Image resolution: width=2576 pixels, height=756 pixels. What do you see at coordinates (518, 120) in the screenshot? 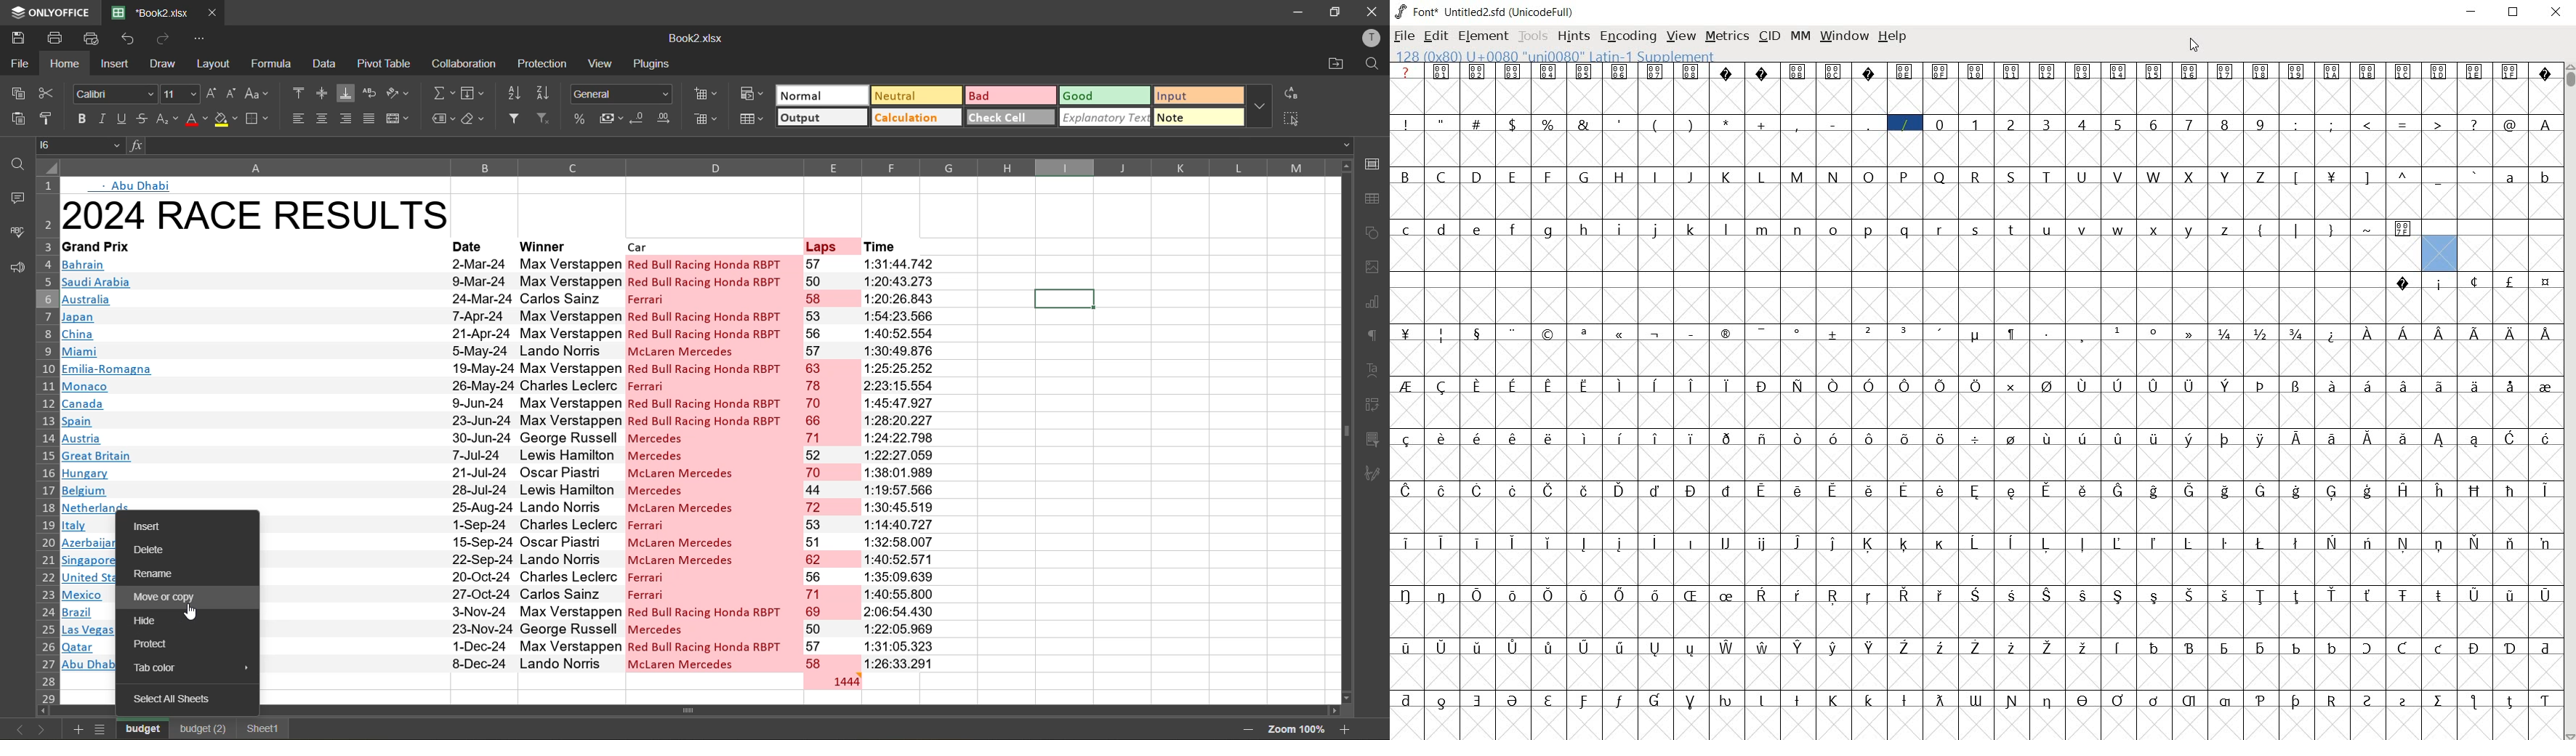
I see `filter` at bounding box center [518, 120].